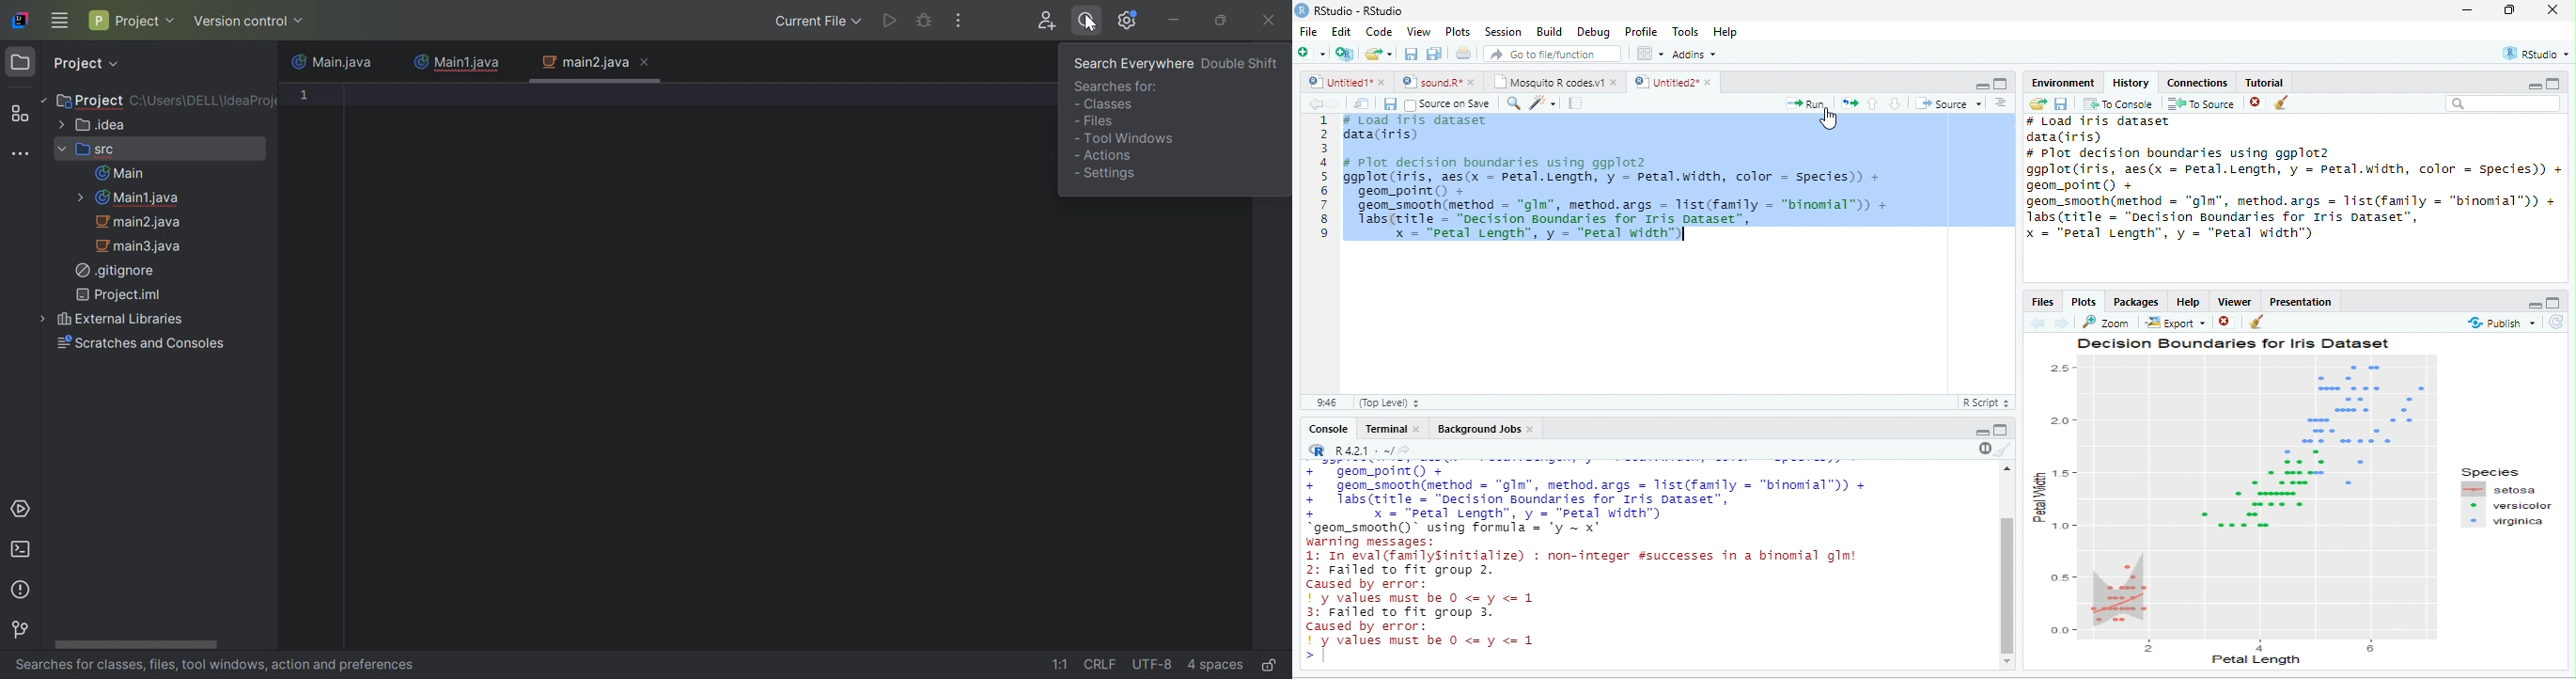 The height and width of the screenshot is (700, 2576). I want to click on close, so click(1616, 83).